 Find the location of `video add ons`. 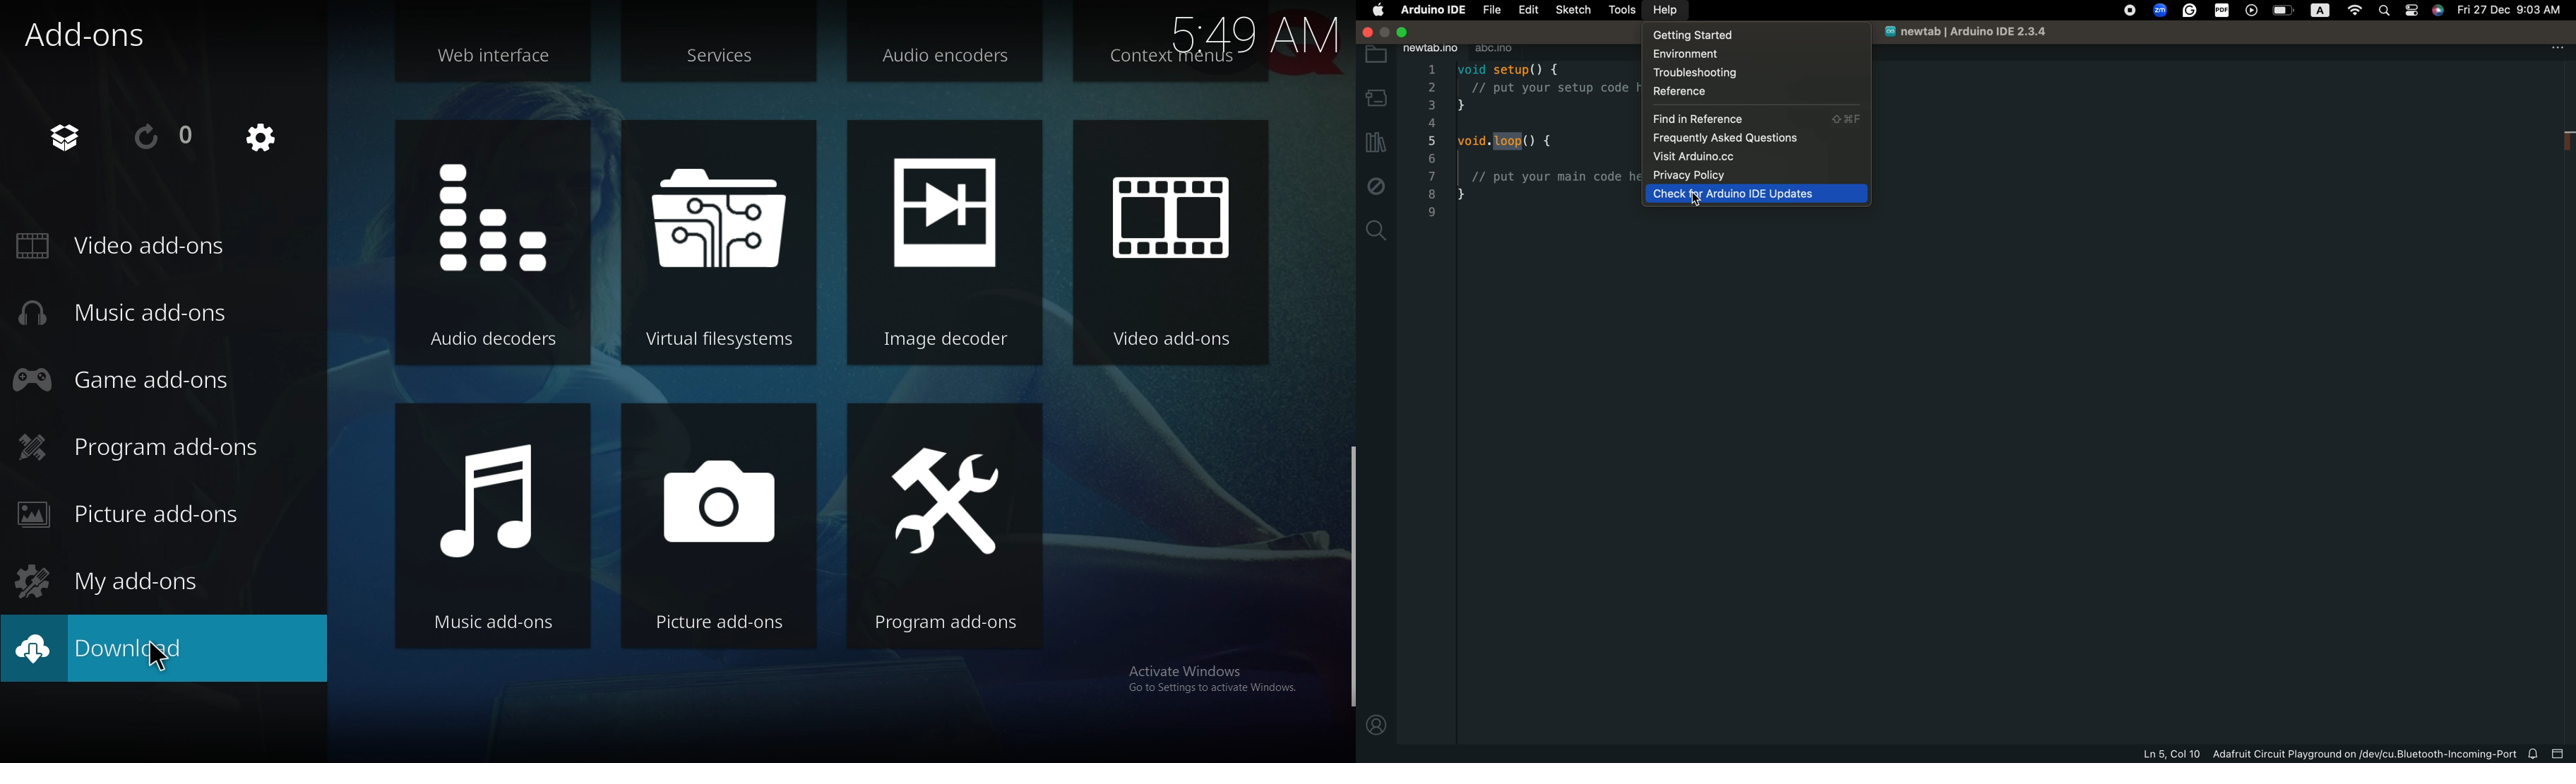

video add ons is located at coordinates (137, 246).